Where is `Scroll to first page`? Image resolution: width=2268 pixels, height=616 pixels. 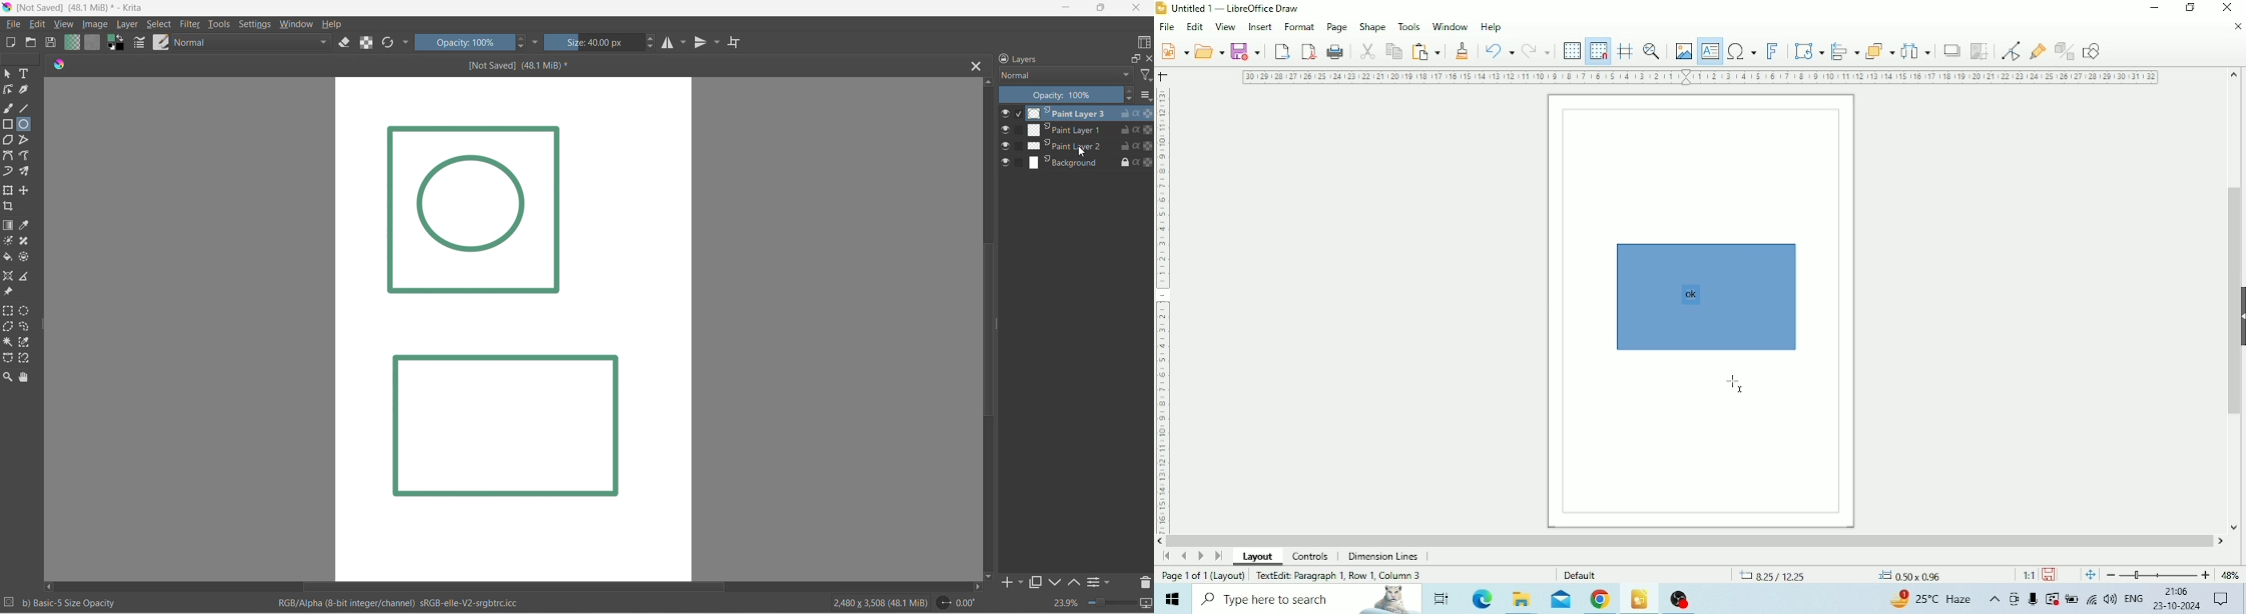 Scroll to first page is located at coordinates (1166, 556).